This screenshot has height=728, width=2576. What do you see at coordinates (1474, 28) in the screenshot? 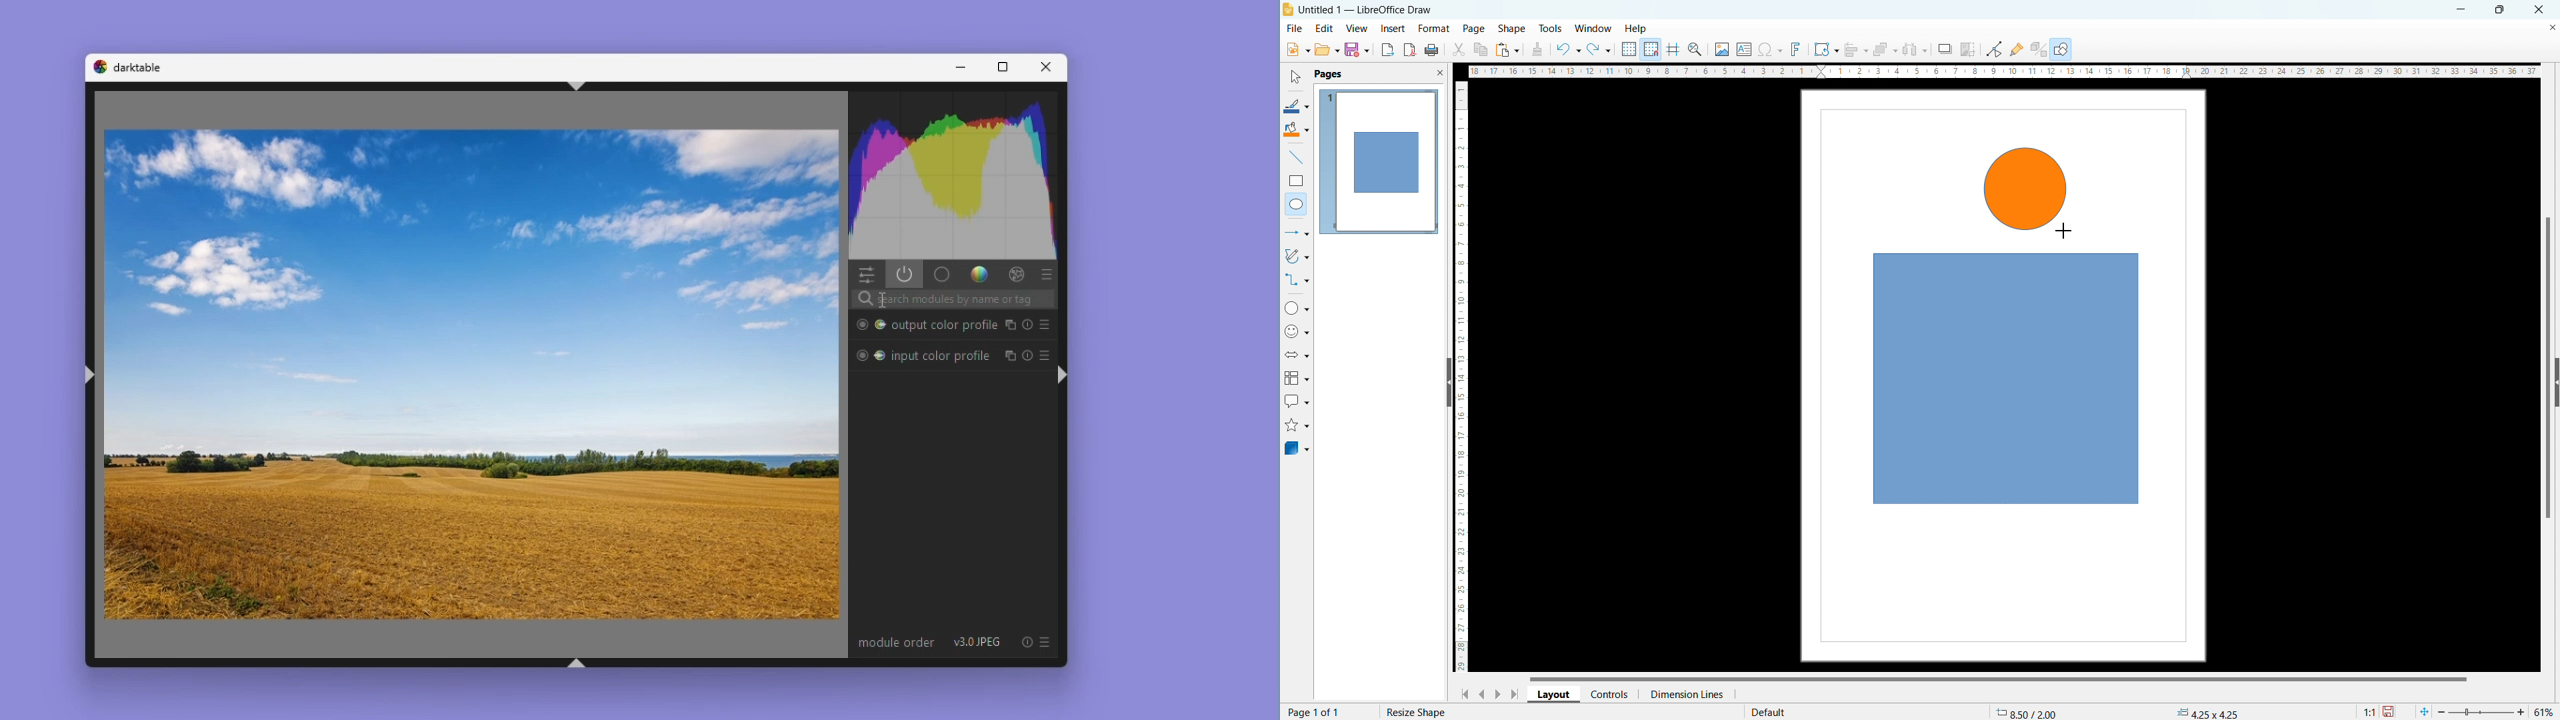
I see `page` at bounding box center [1474, 28].